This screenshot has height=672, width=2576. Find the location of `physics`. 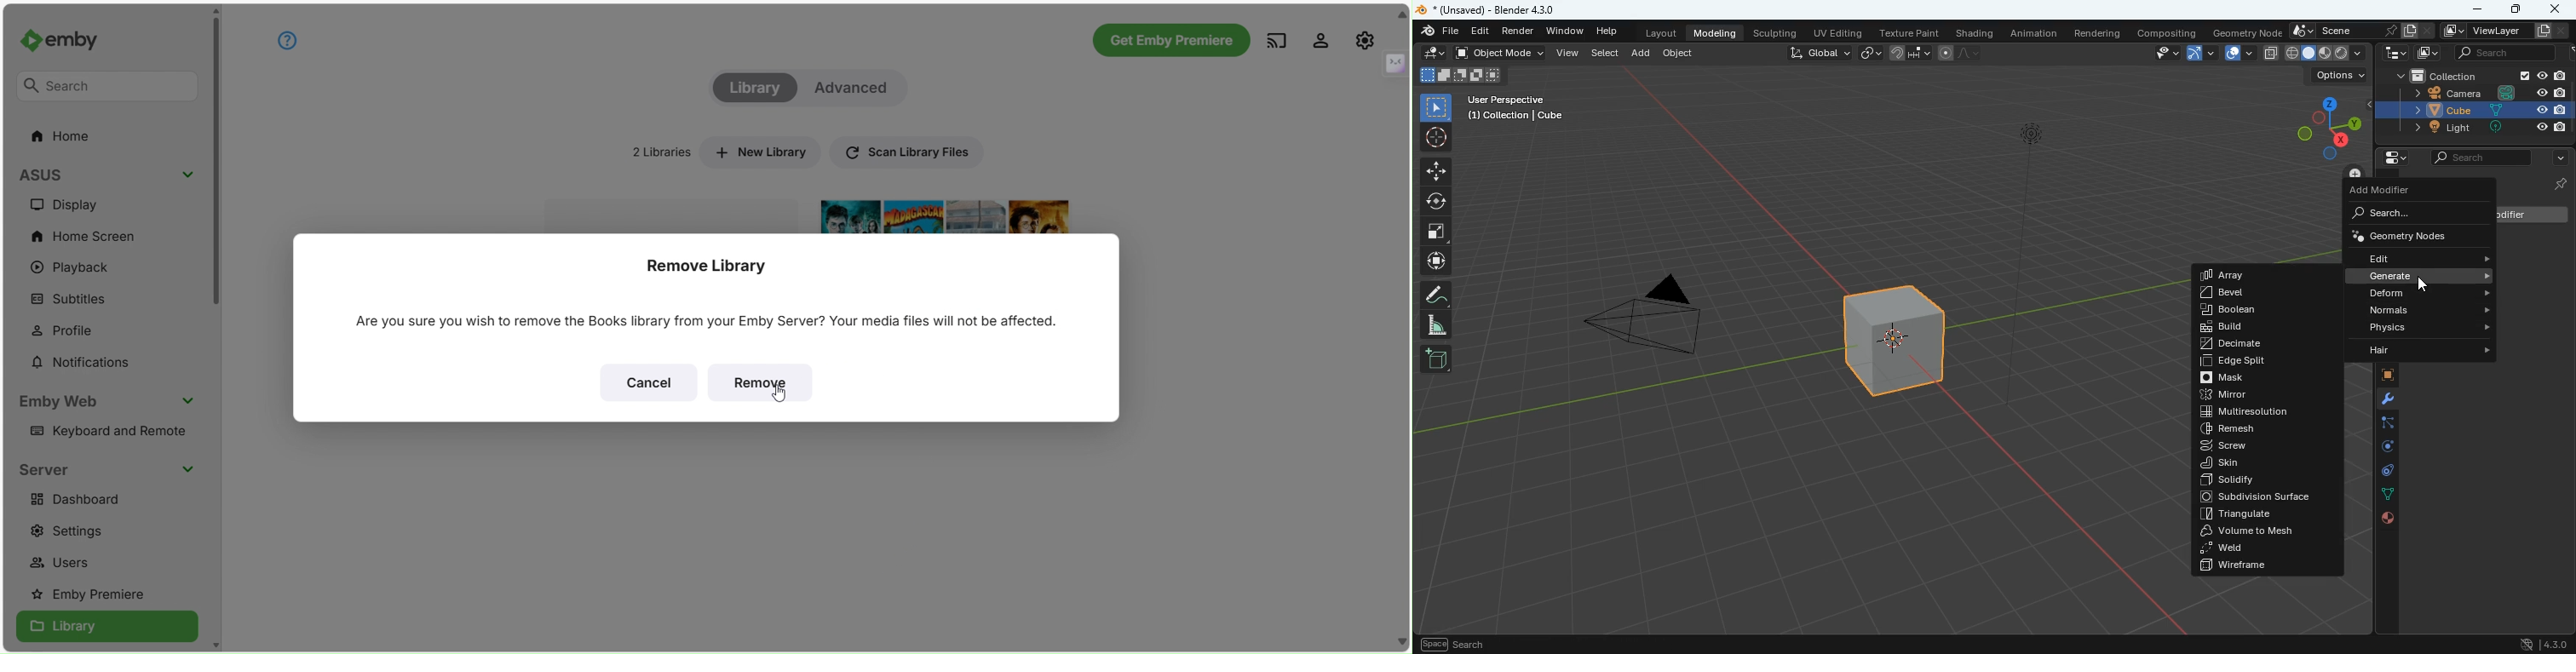

physics is located at coordinates (2427, 327).